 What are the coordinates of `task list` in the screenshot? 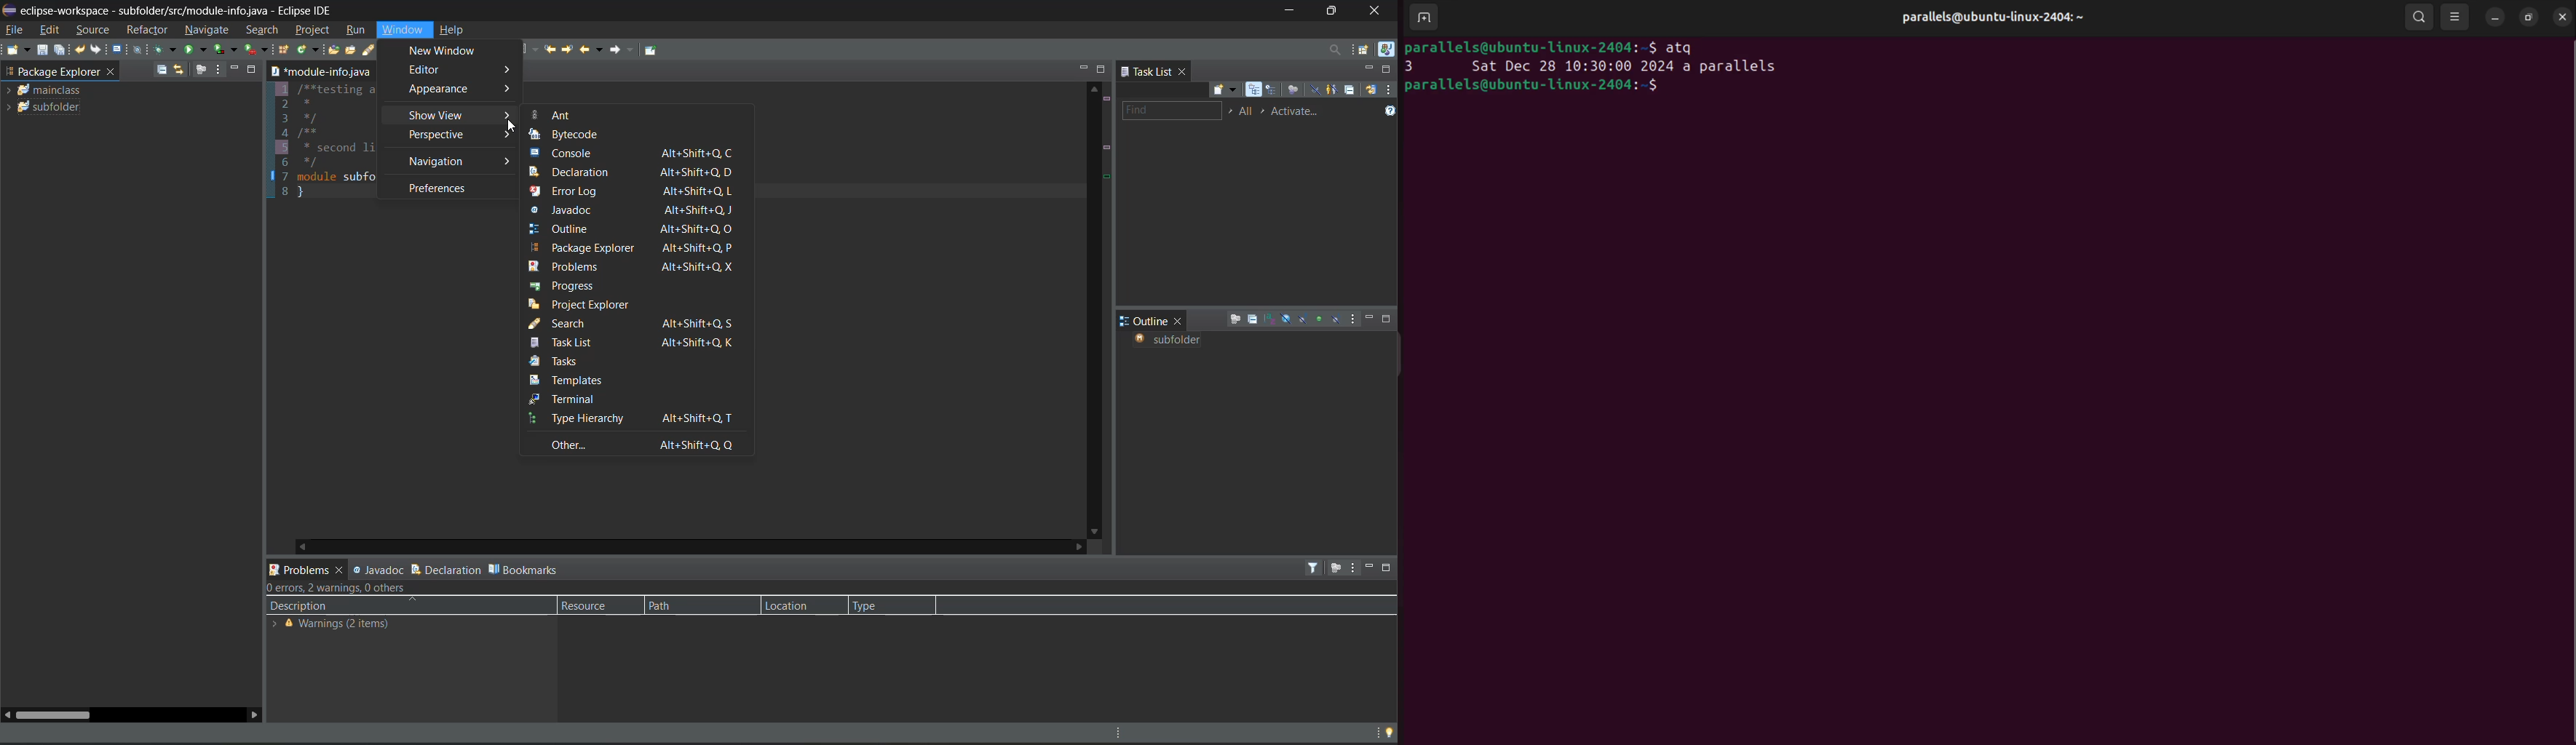 It's located at (635, 343).